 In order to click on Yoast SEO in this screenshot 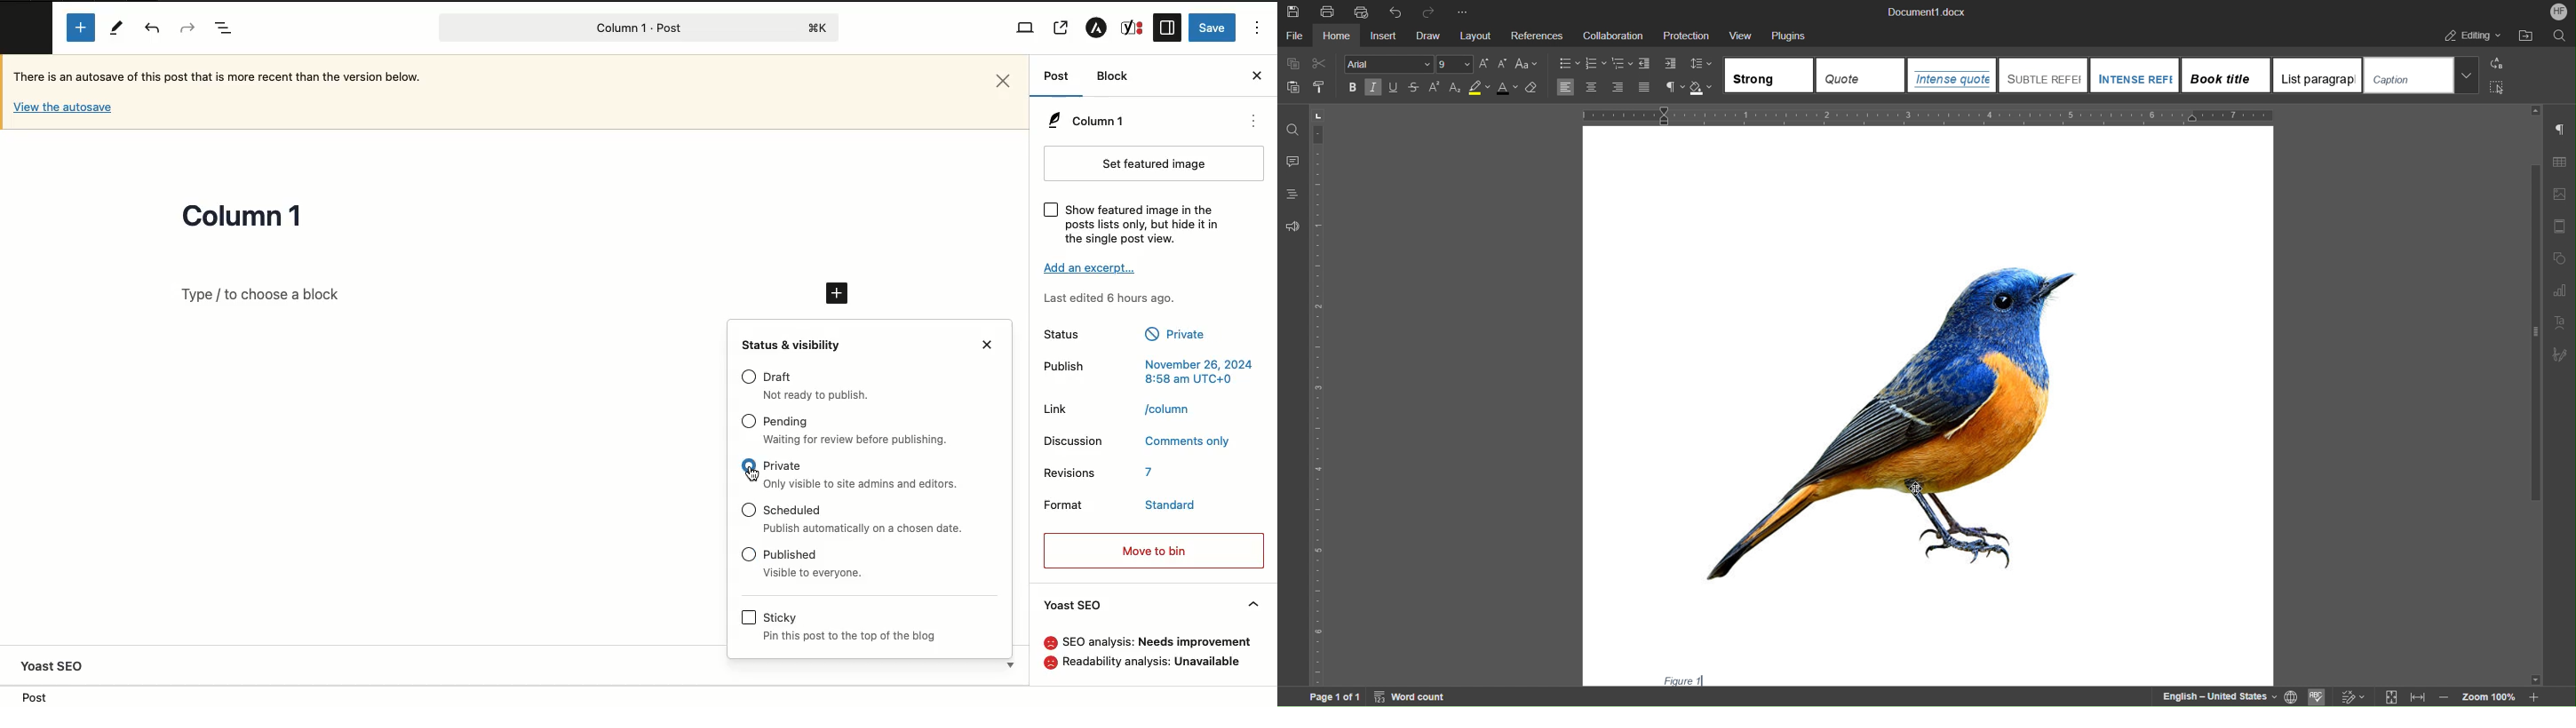, I will do `click(1152, 606)`.